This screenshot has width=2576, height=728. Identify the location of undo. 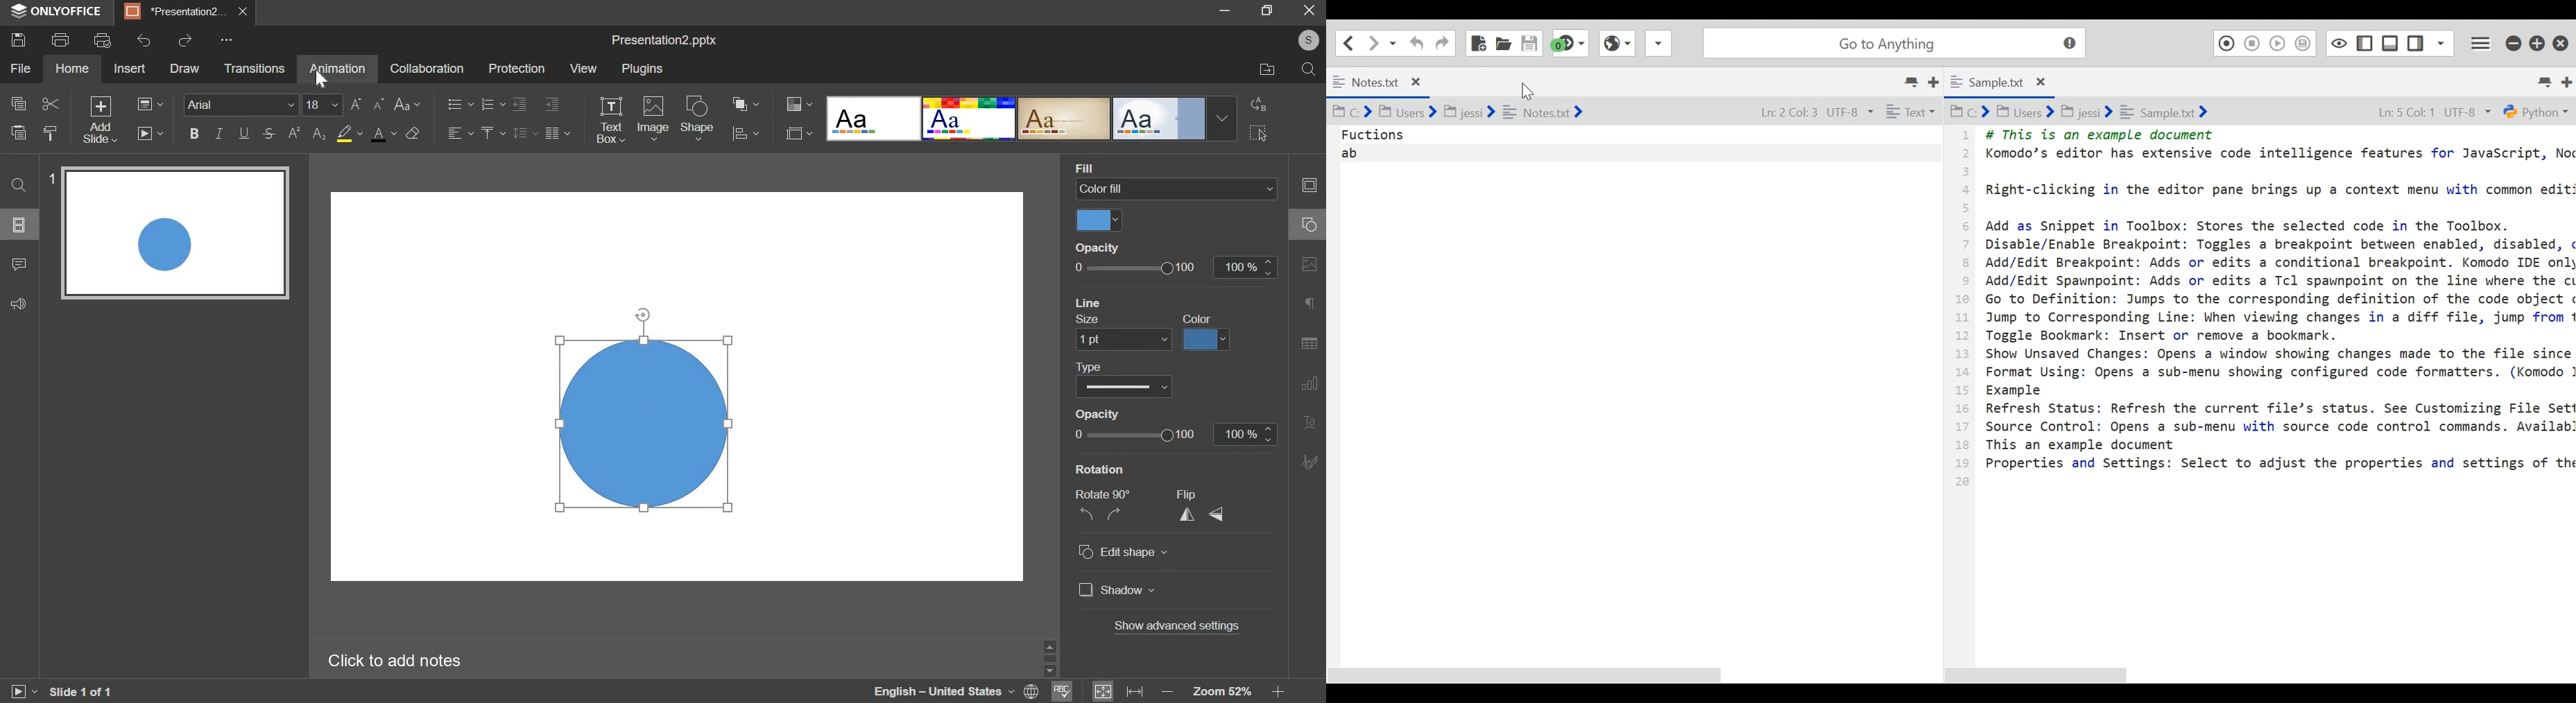
(145, 41).